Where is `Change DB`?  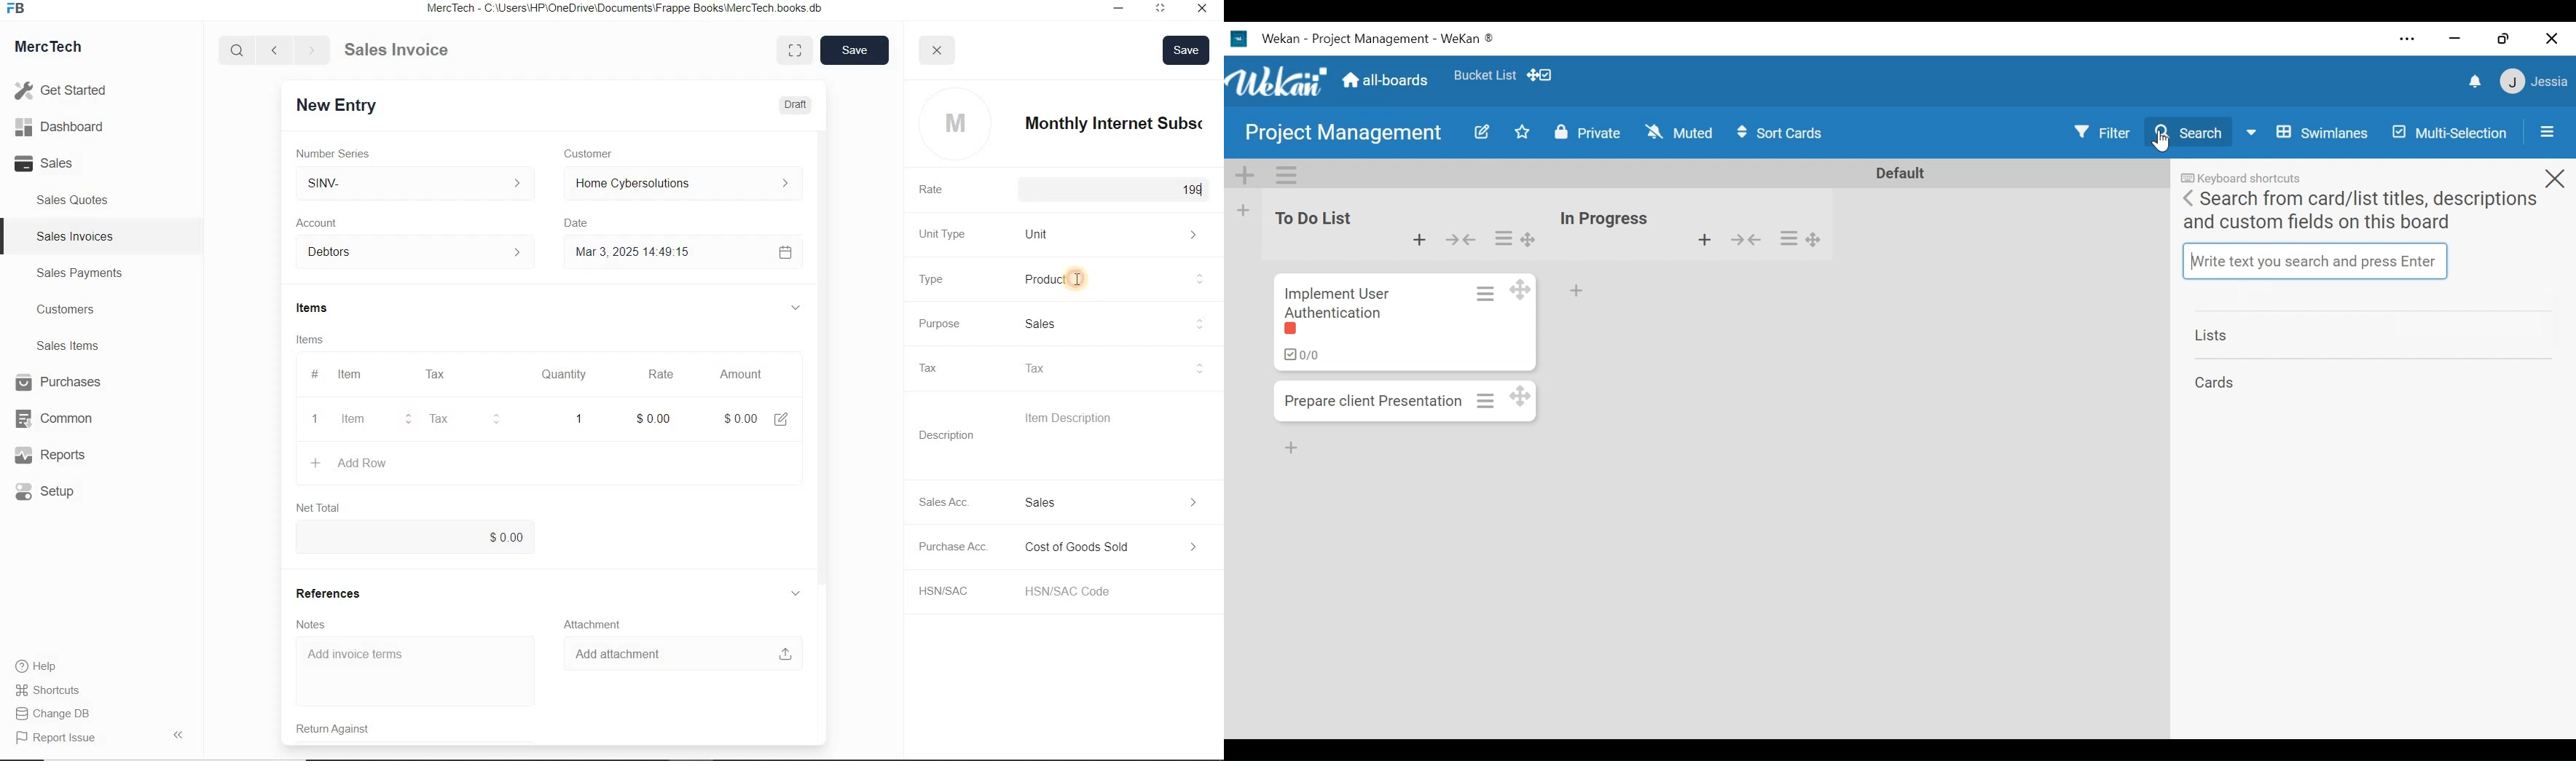 Change DB is located at coordinates (55, 714).